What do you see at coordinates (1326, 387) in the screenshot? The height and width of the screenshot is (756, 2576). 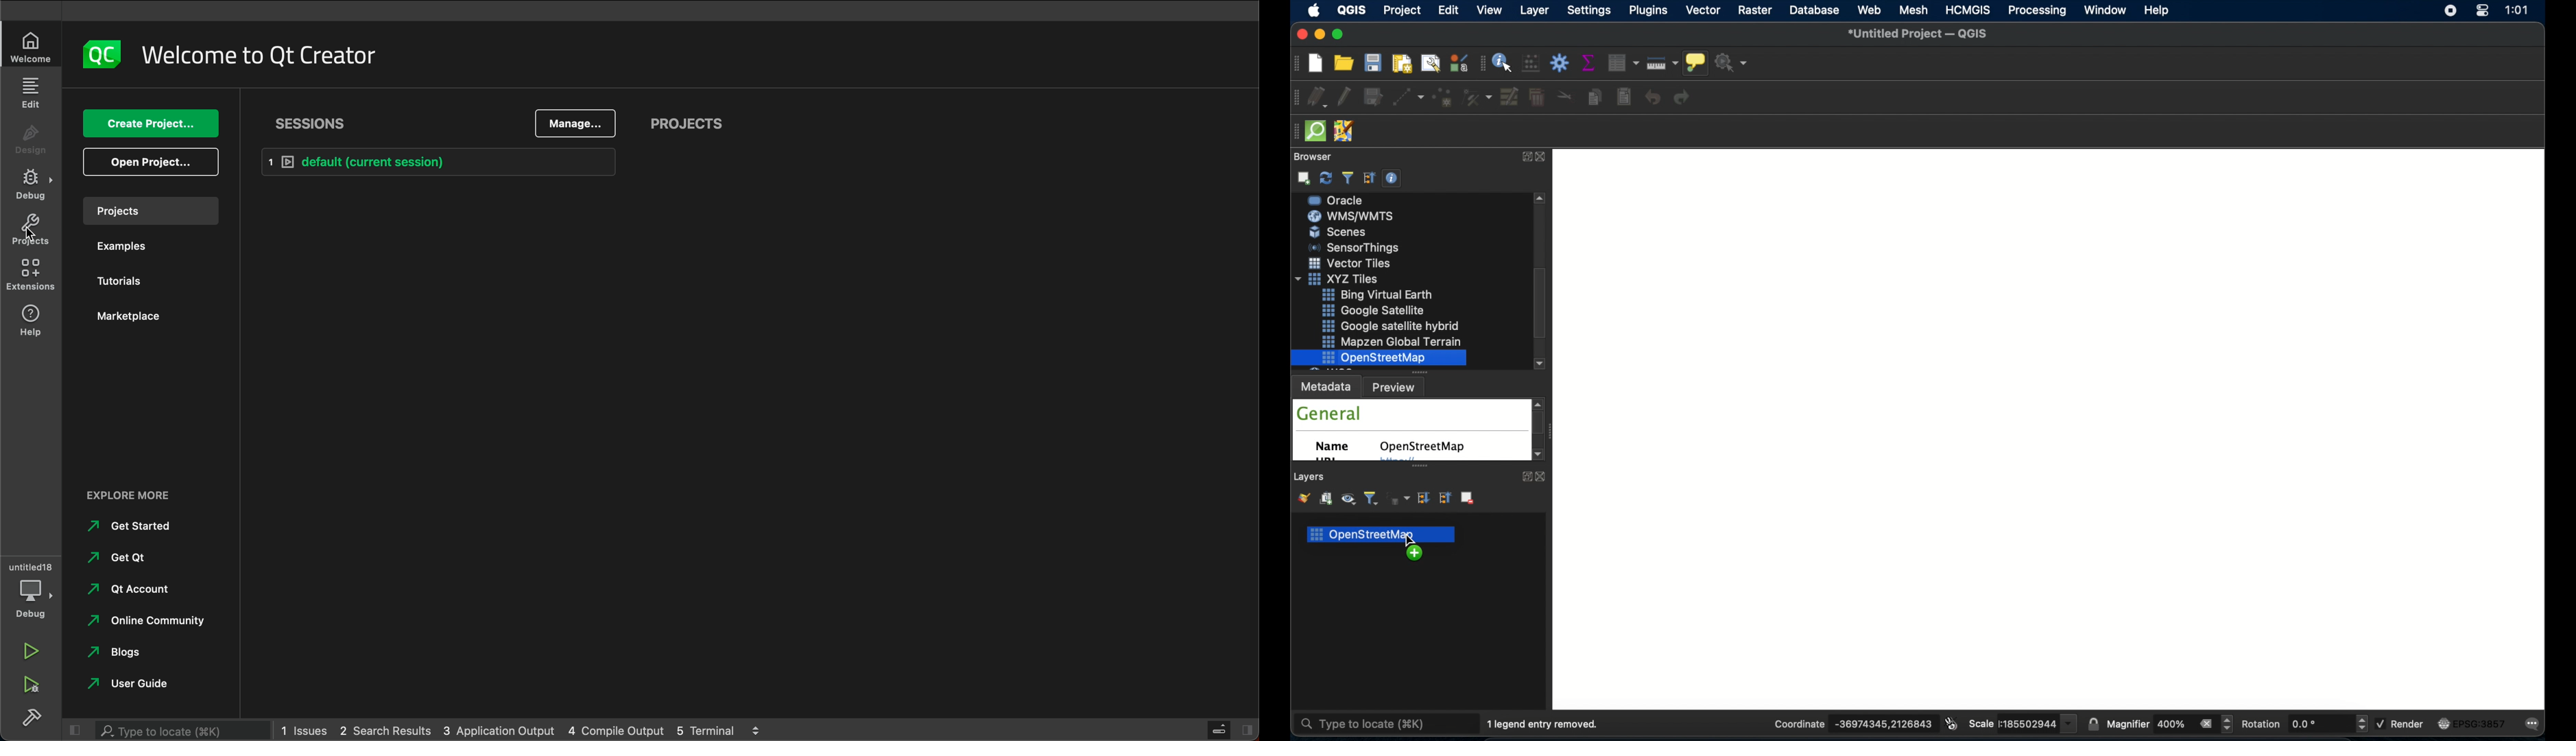 I see `metadata` at bounding box center [1326, 387].